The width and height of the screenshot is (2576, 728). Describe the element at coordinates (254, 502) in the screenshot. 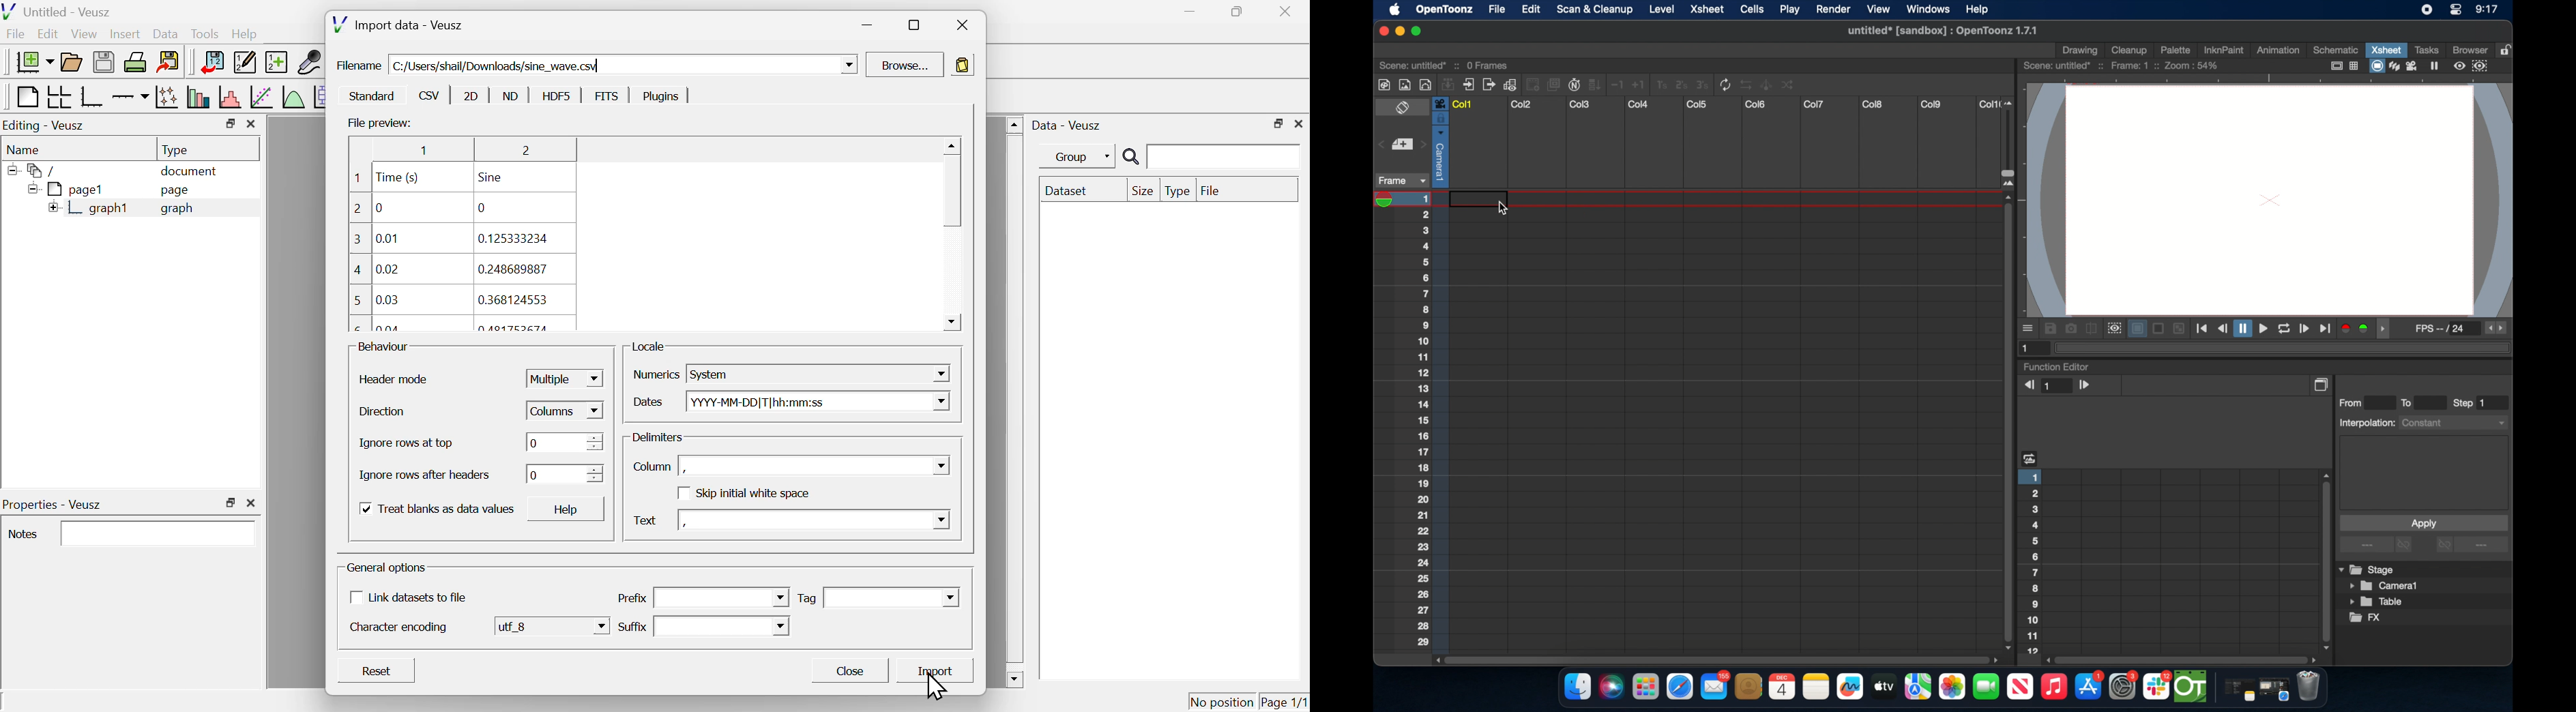

I see `close` at that location.